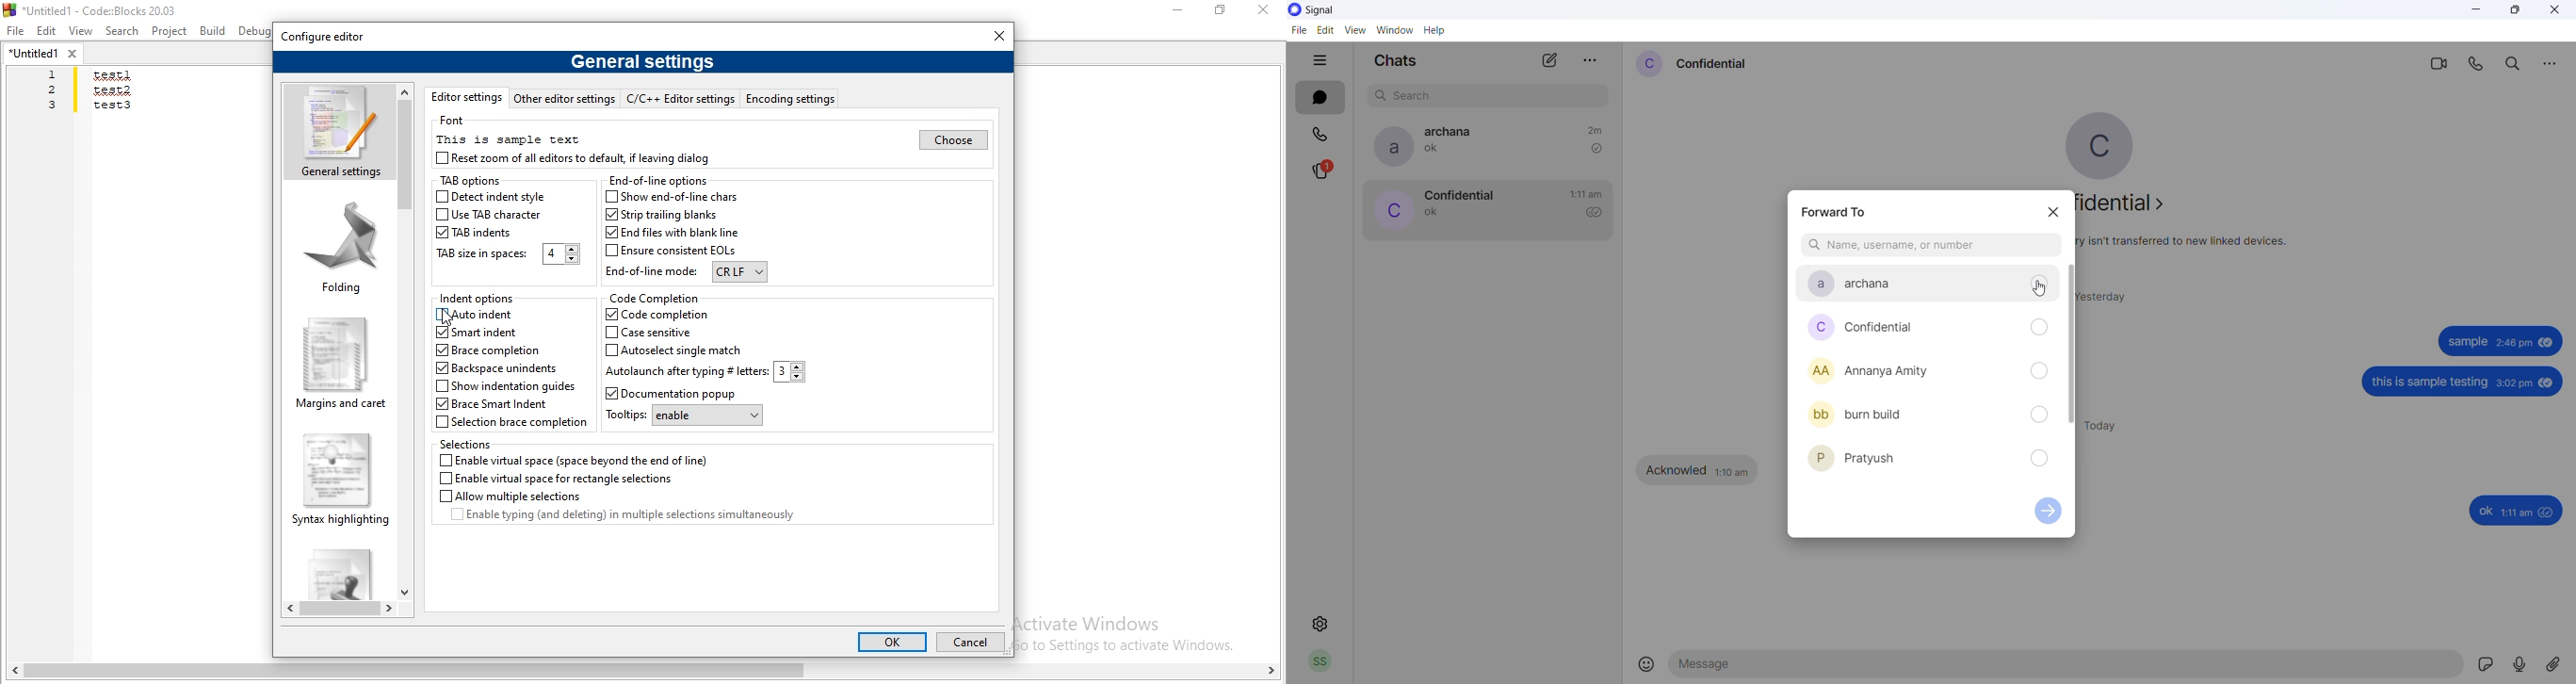 The width and height of the screenshot is (2576, 700). Describe the element at coordinates (672, 252) in the screenshot. I see `Ensure consistent EOLs` at that location.